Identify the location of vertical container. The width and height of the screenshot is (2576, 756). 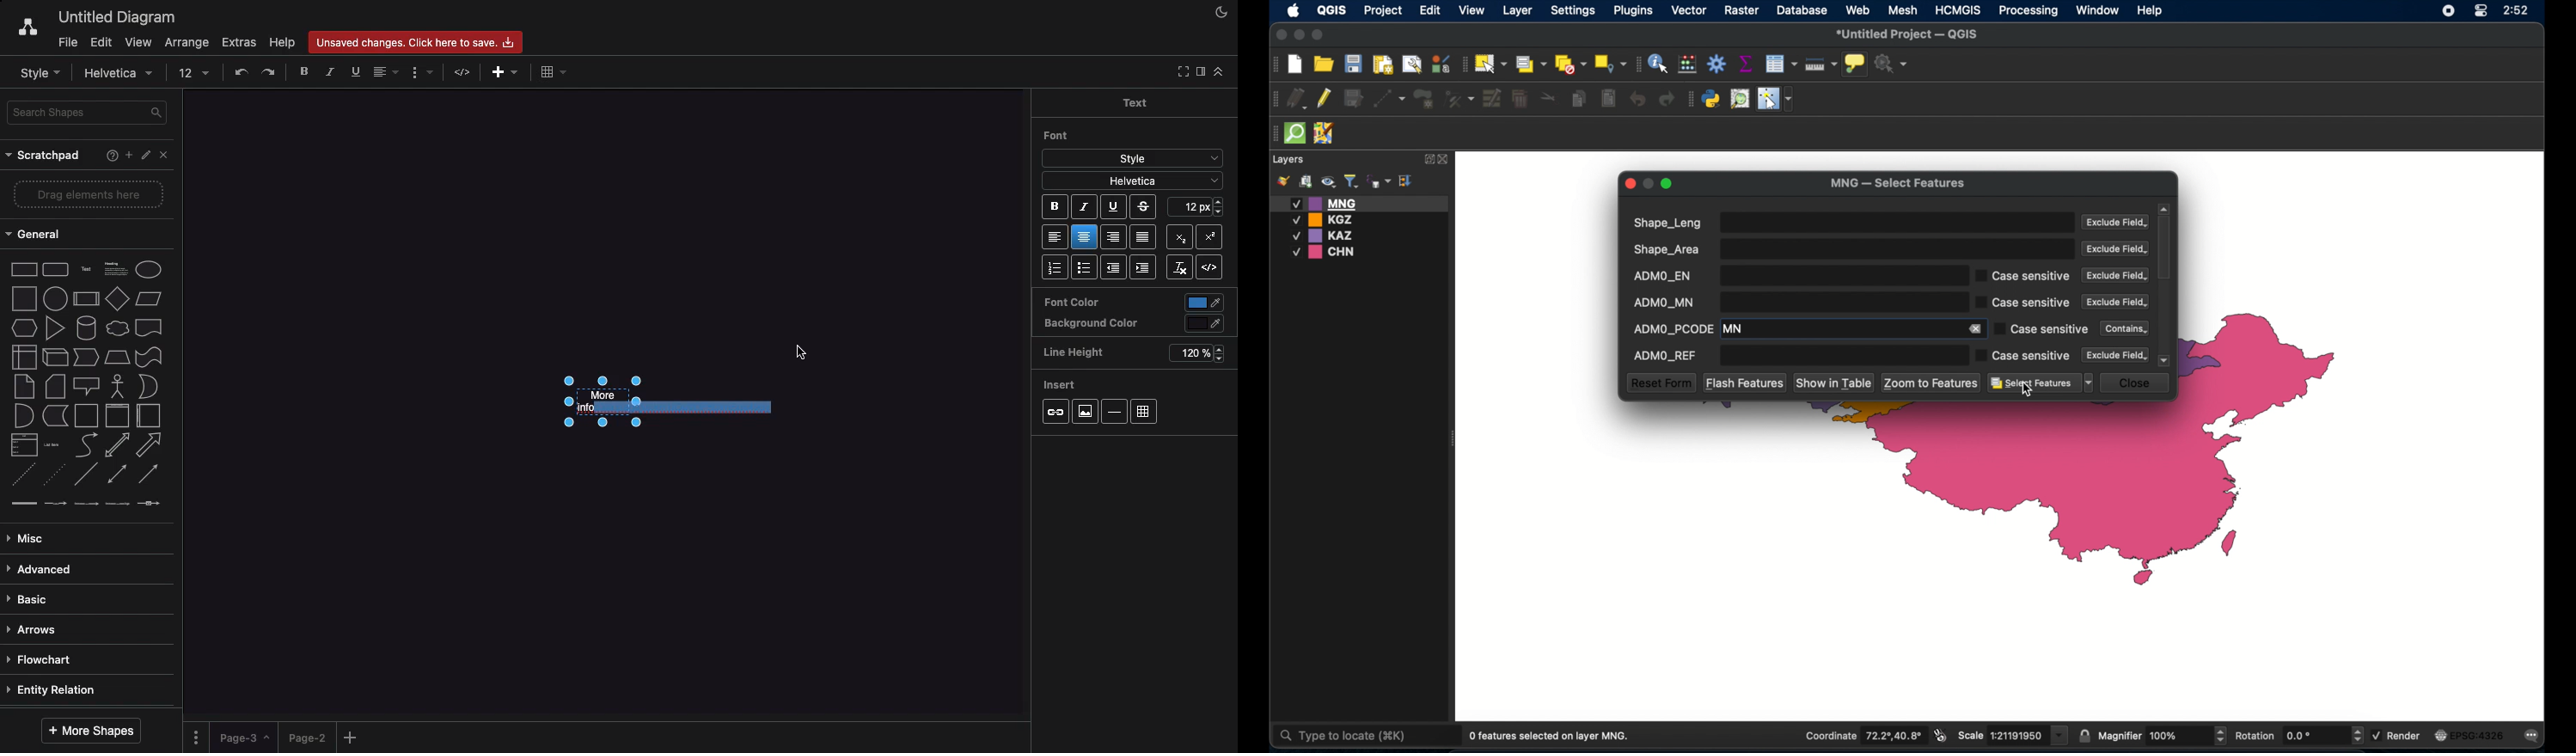
(117, 416).